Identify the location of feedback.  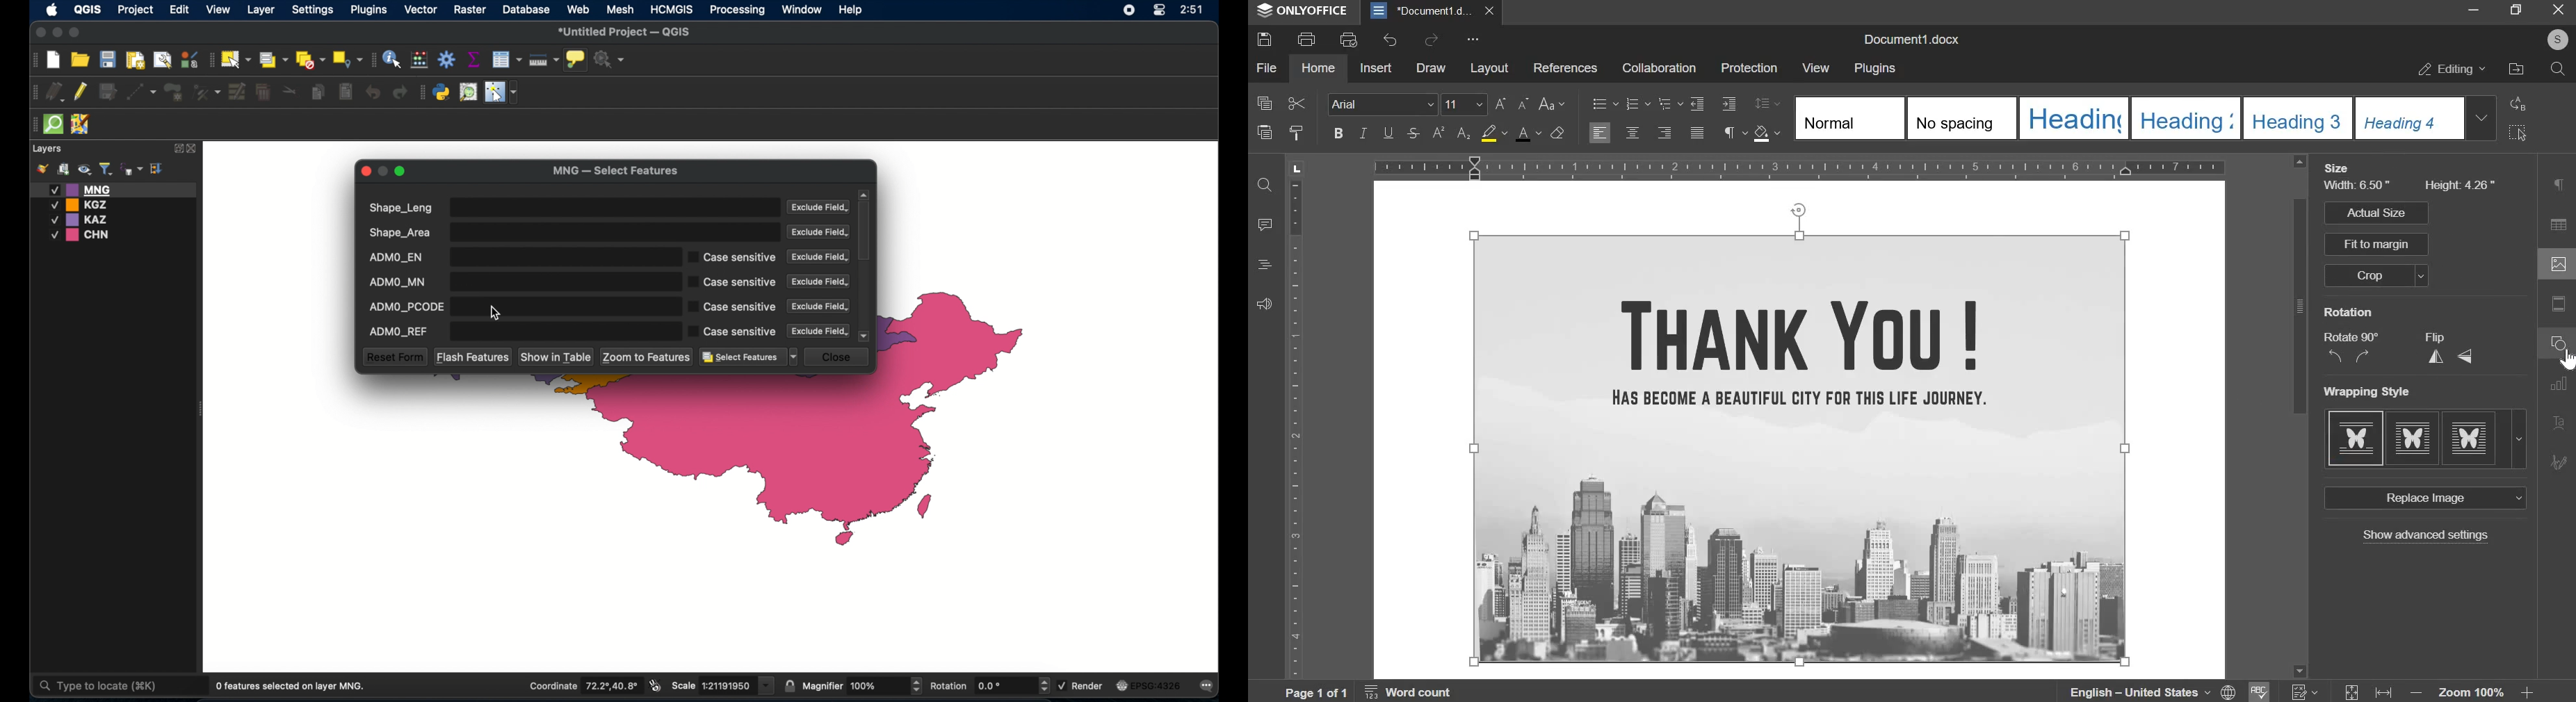
(1263, 303).